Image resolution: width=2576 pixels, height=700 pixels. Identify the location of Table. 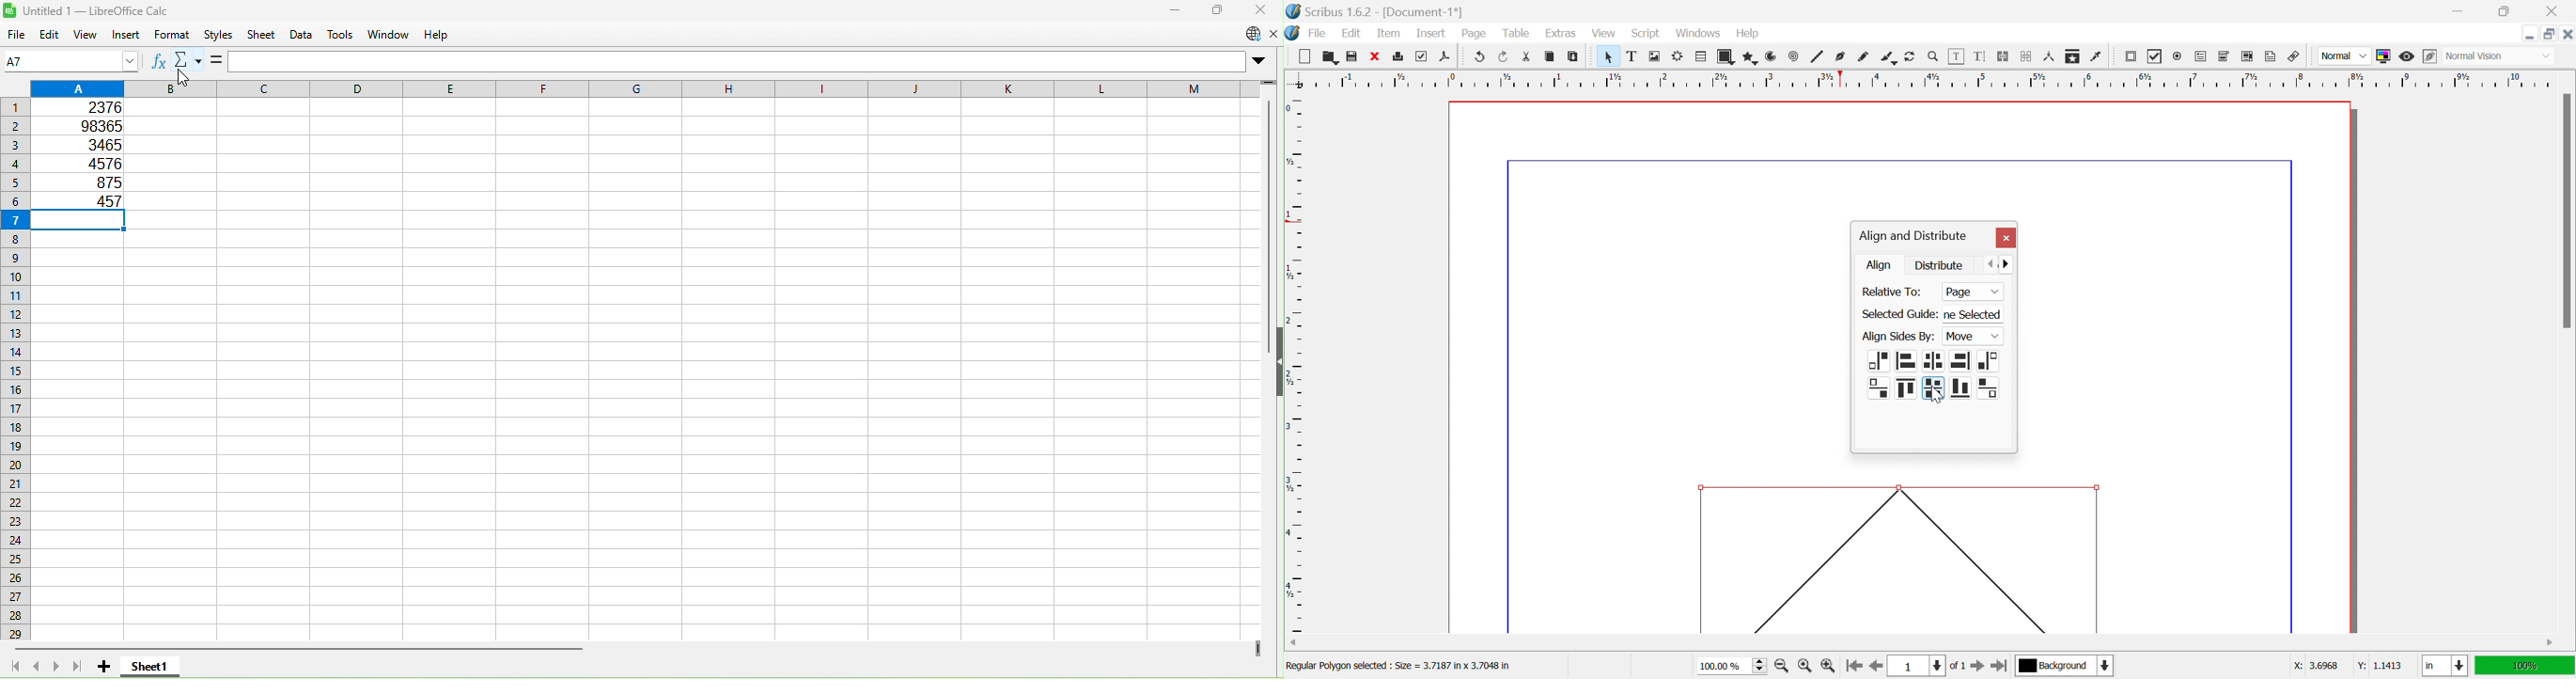
(1515, 34).